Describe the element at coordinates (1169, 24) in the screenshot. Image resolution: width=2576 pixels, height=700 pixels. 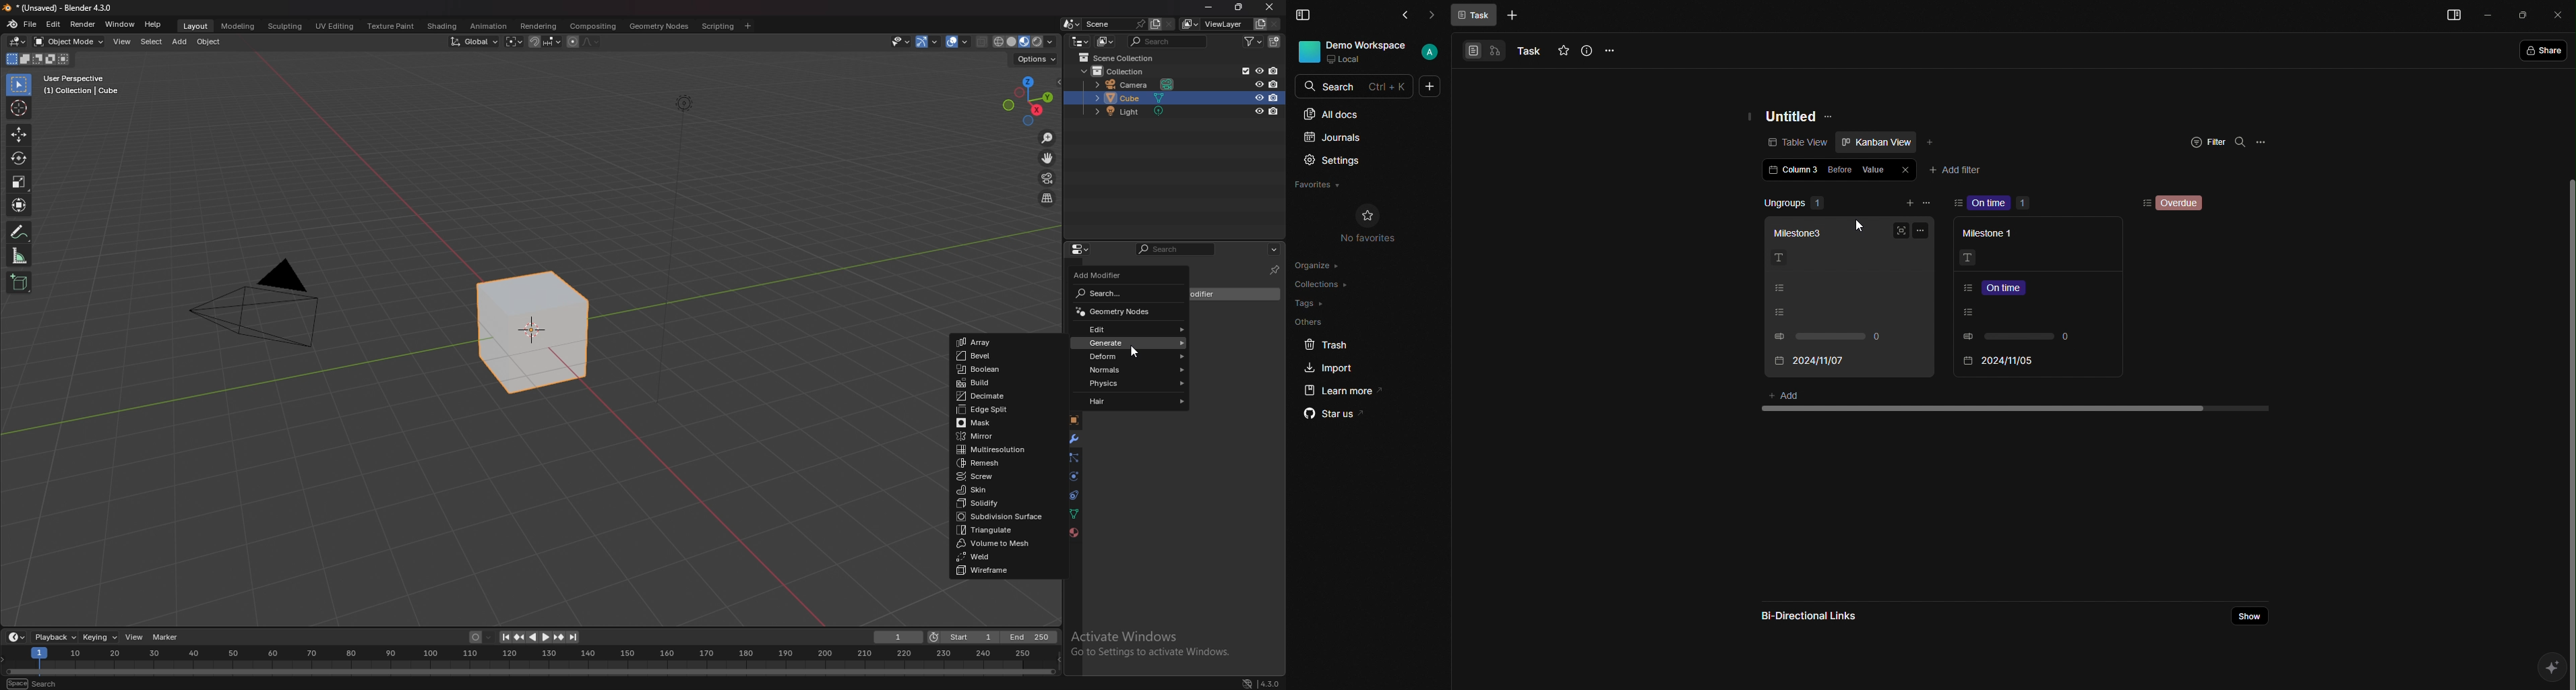
I see `delete scene` at that location.